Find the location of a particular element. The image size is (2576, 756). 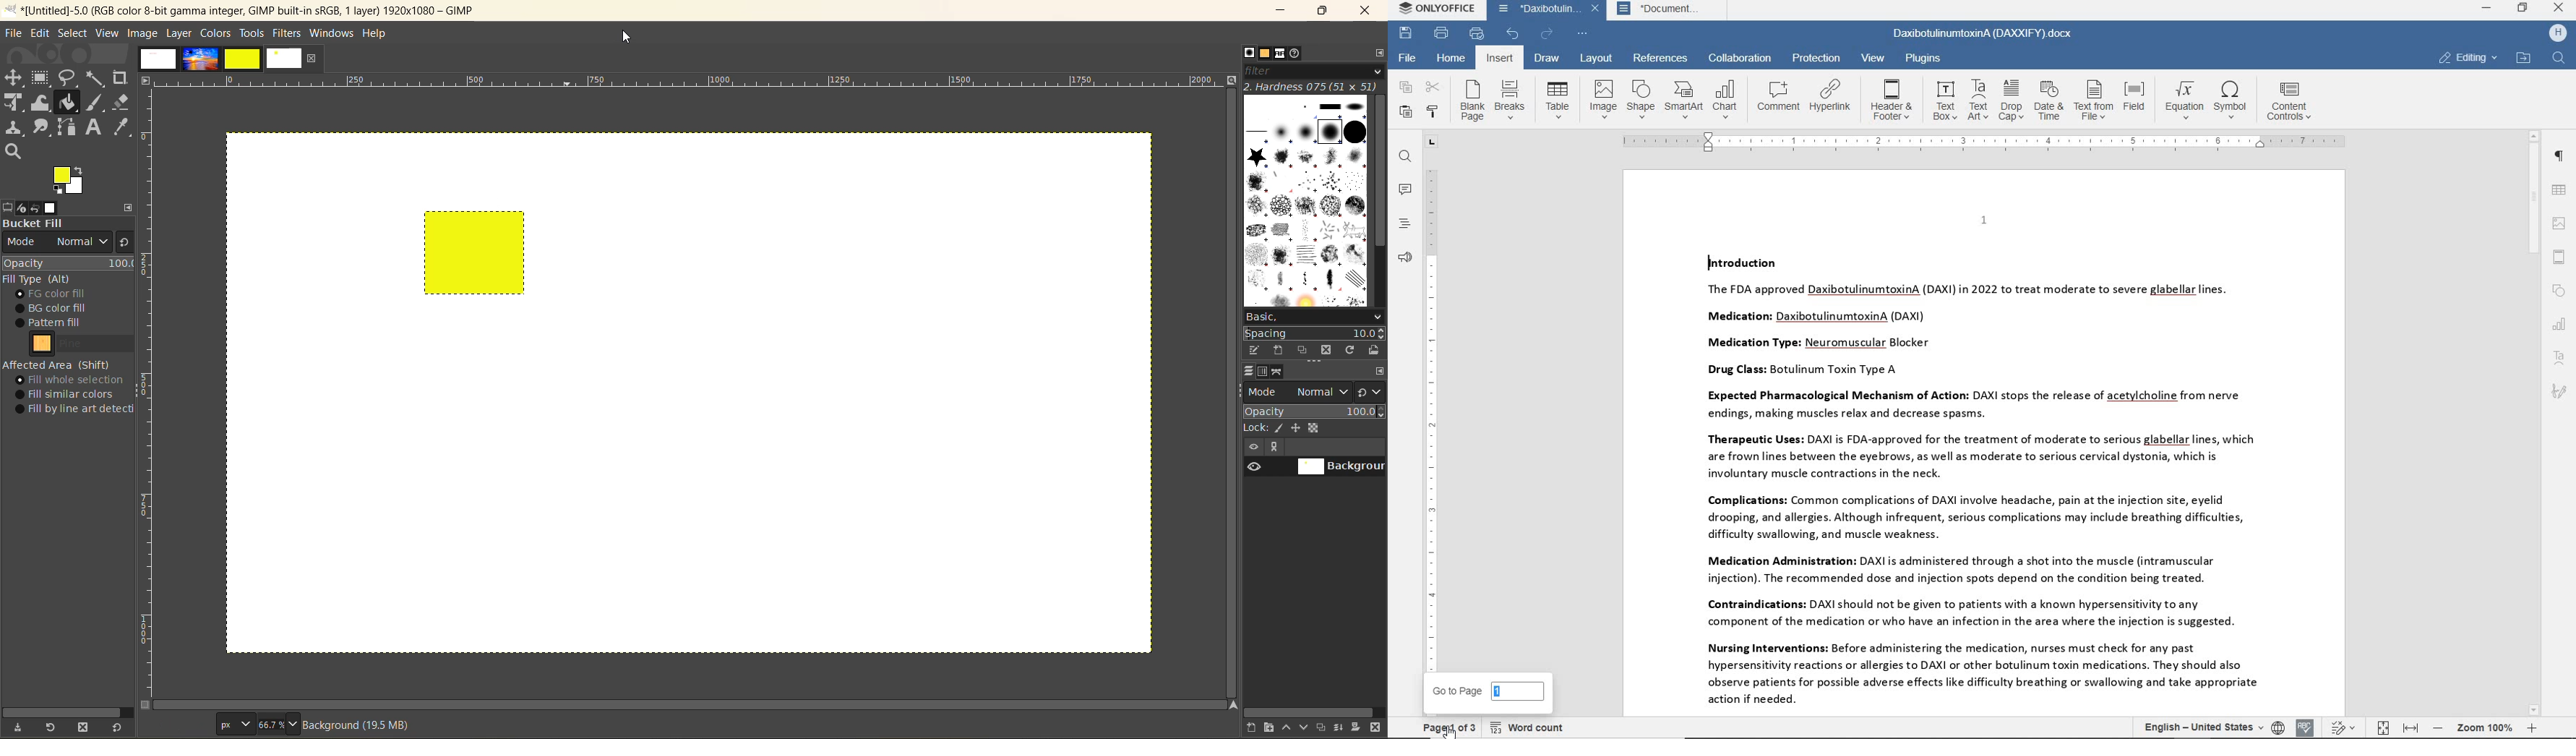

equation is located at coordinates (2182, 100).